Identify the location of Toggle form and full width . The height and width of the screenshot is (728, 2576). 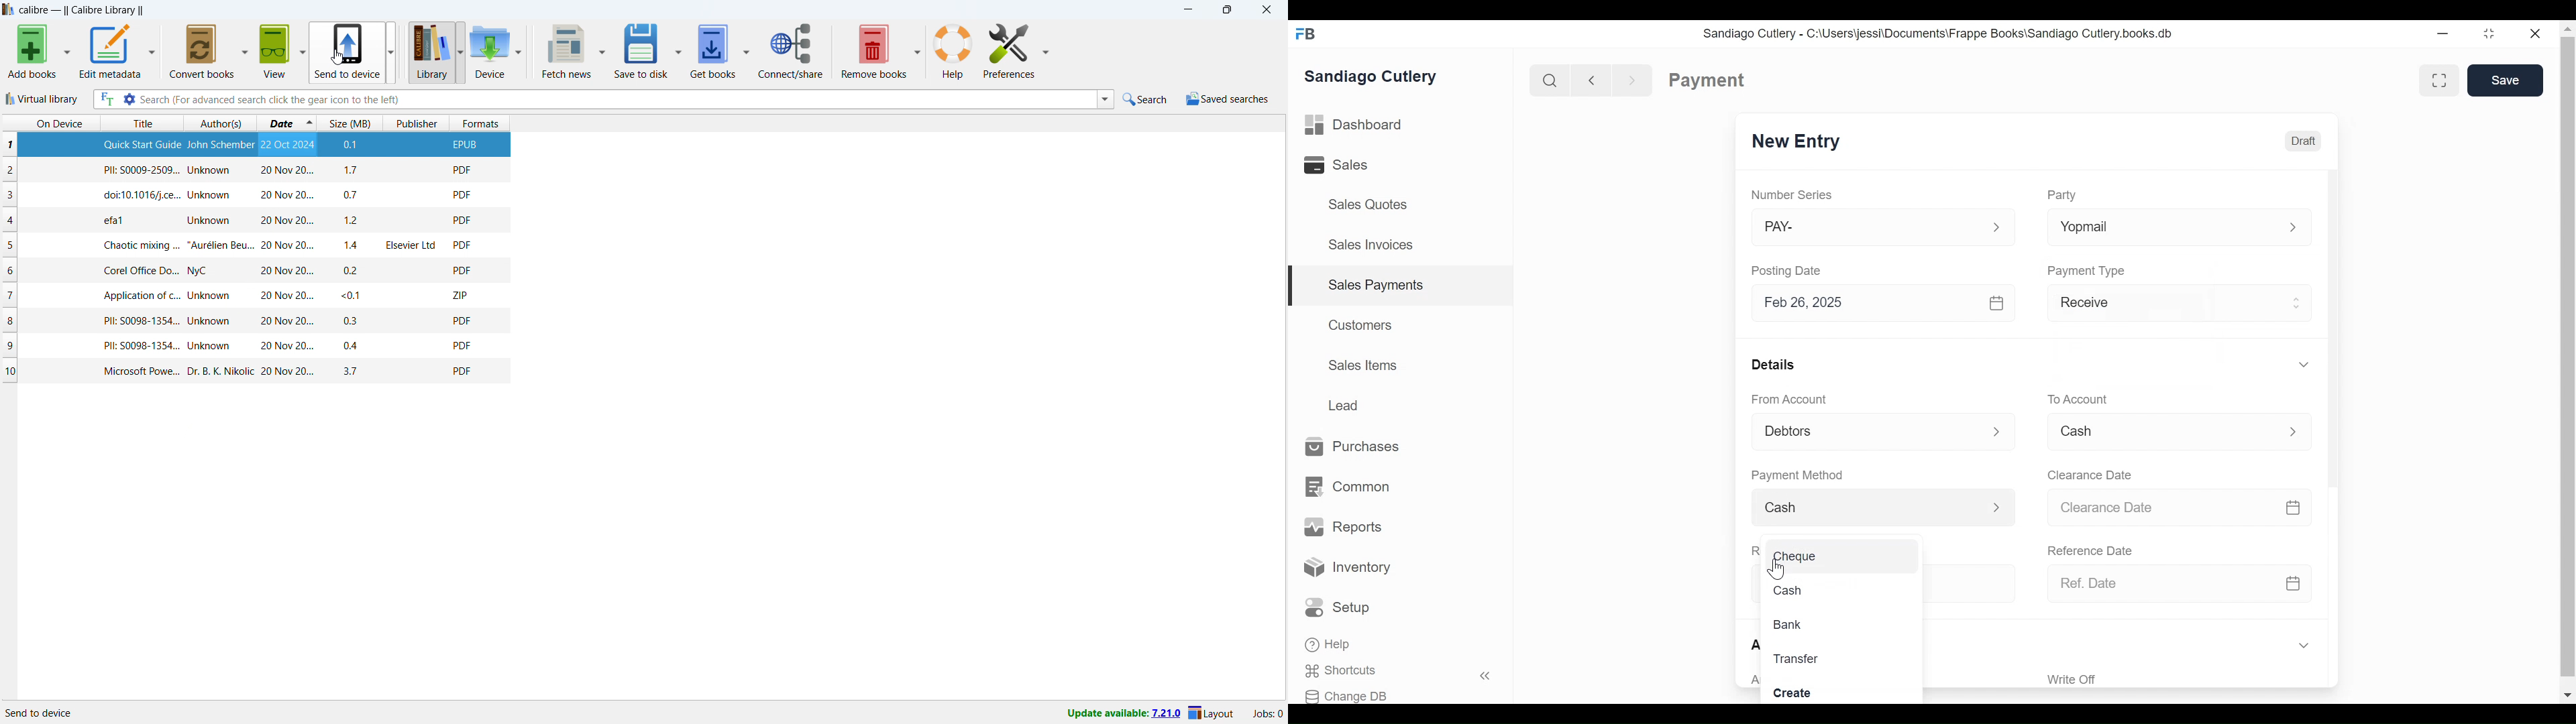
(2437, 78).